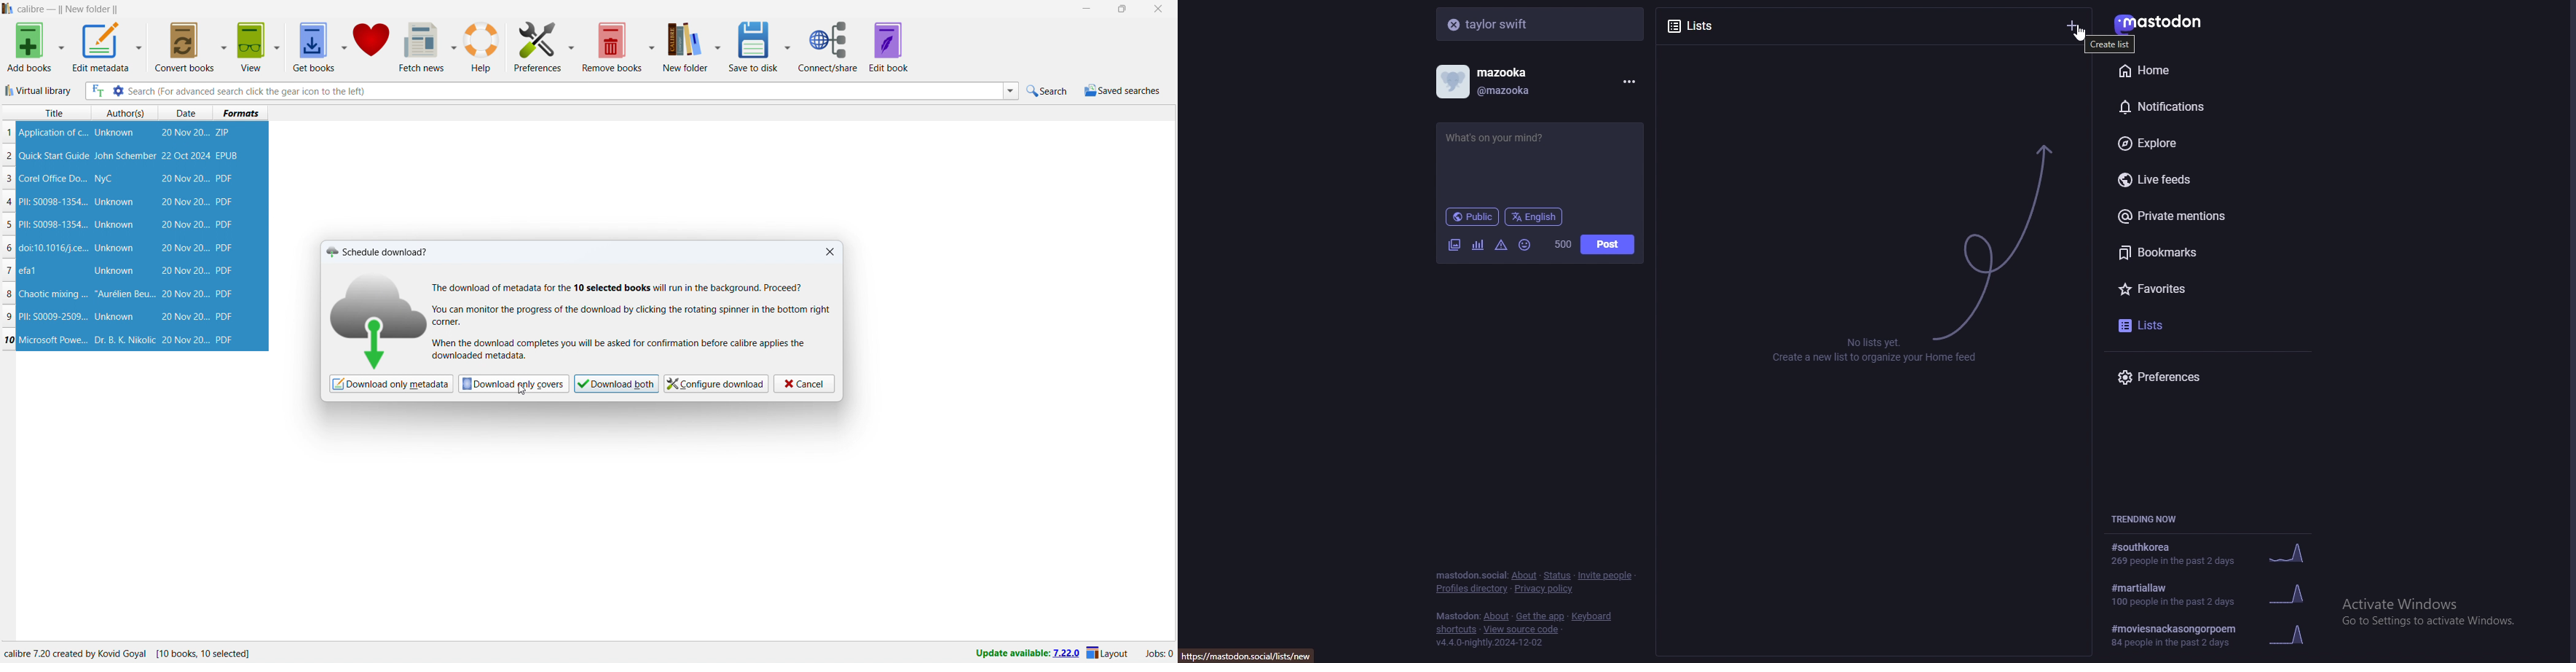  Describe the element at coordinates (1542, 23) in the screenshot. I see `search bar` at that location.